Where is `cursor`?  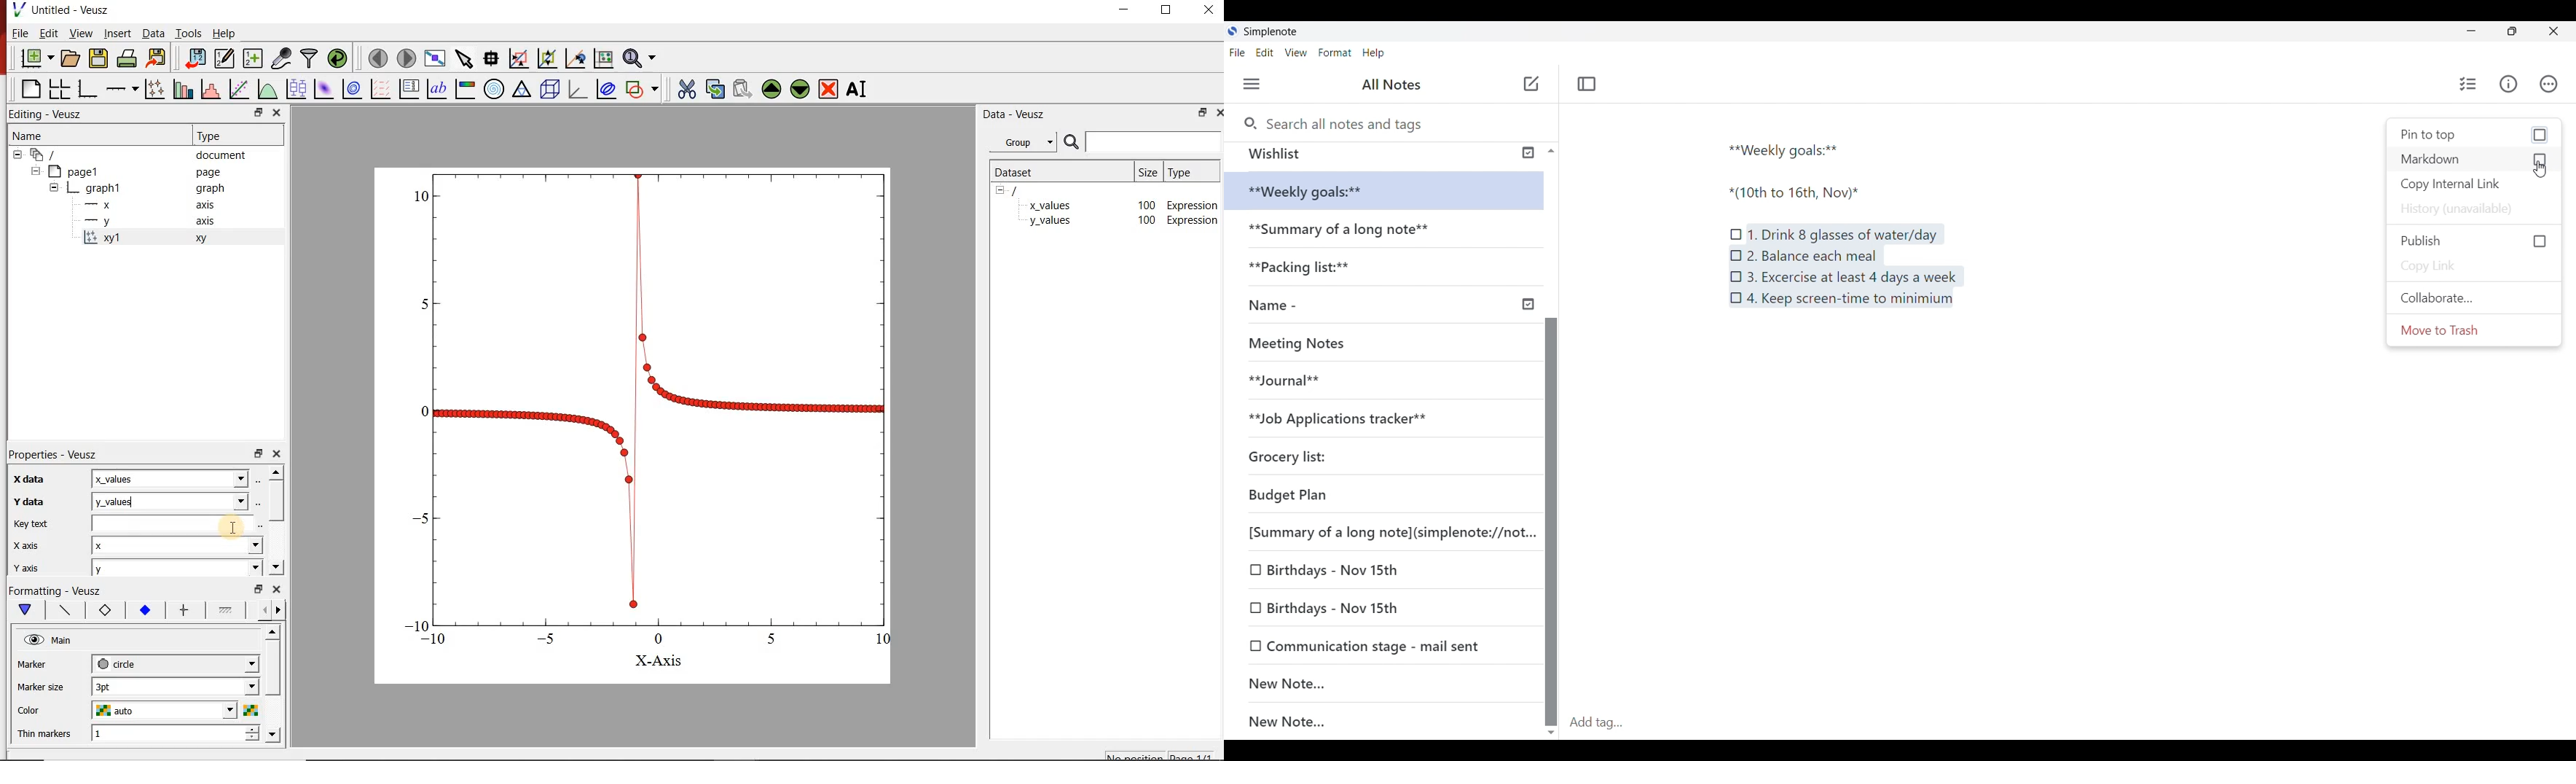
cursor is located at coordinates (232, 528).